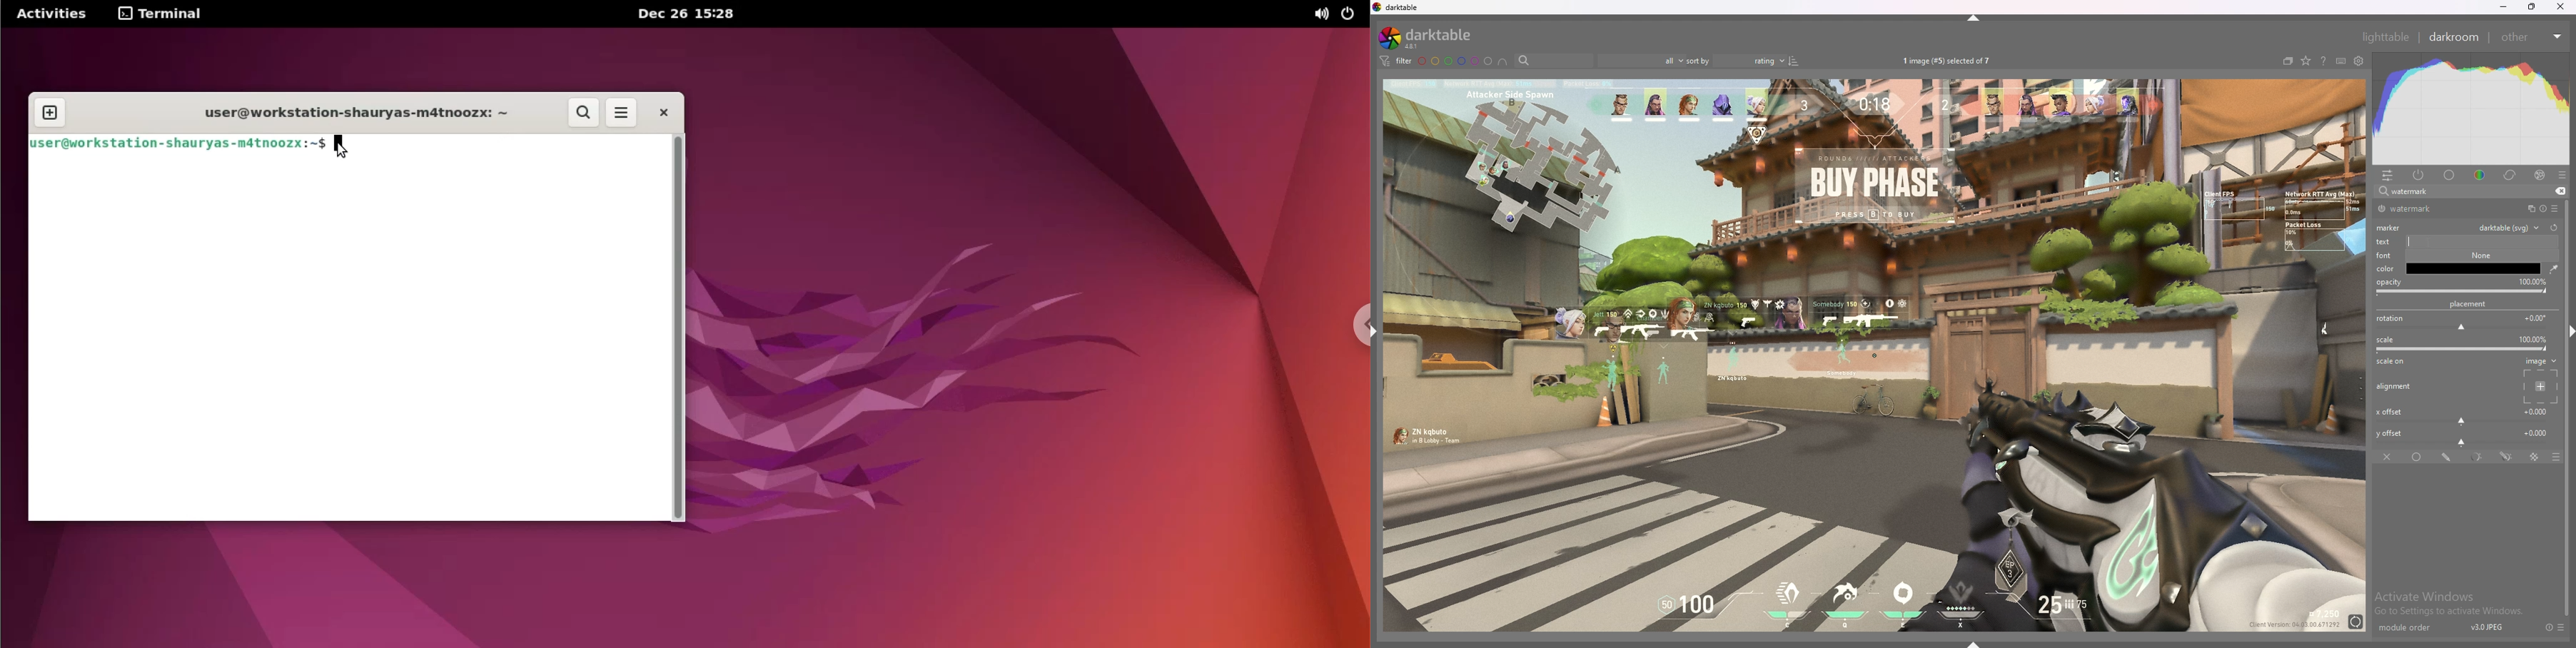 The width and height of the screenshot is (2576, 672). Describe the element at coordinates (2455, 36) in the screenshot. I see `darkroom` at that location.